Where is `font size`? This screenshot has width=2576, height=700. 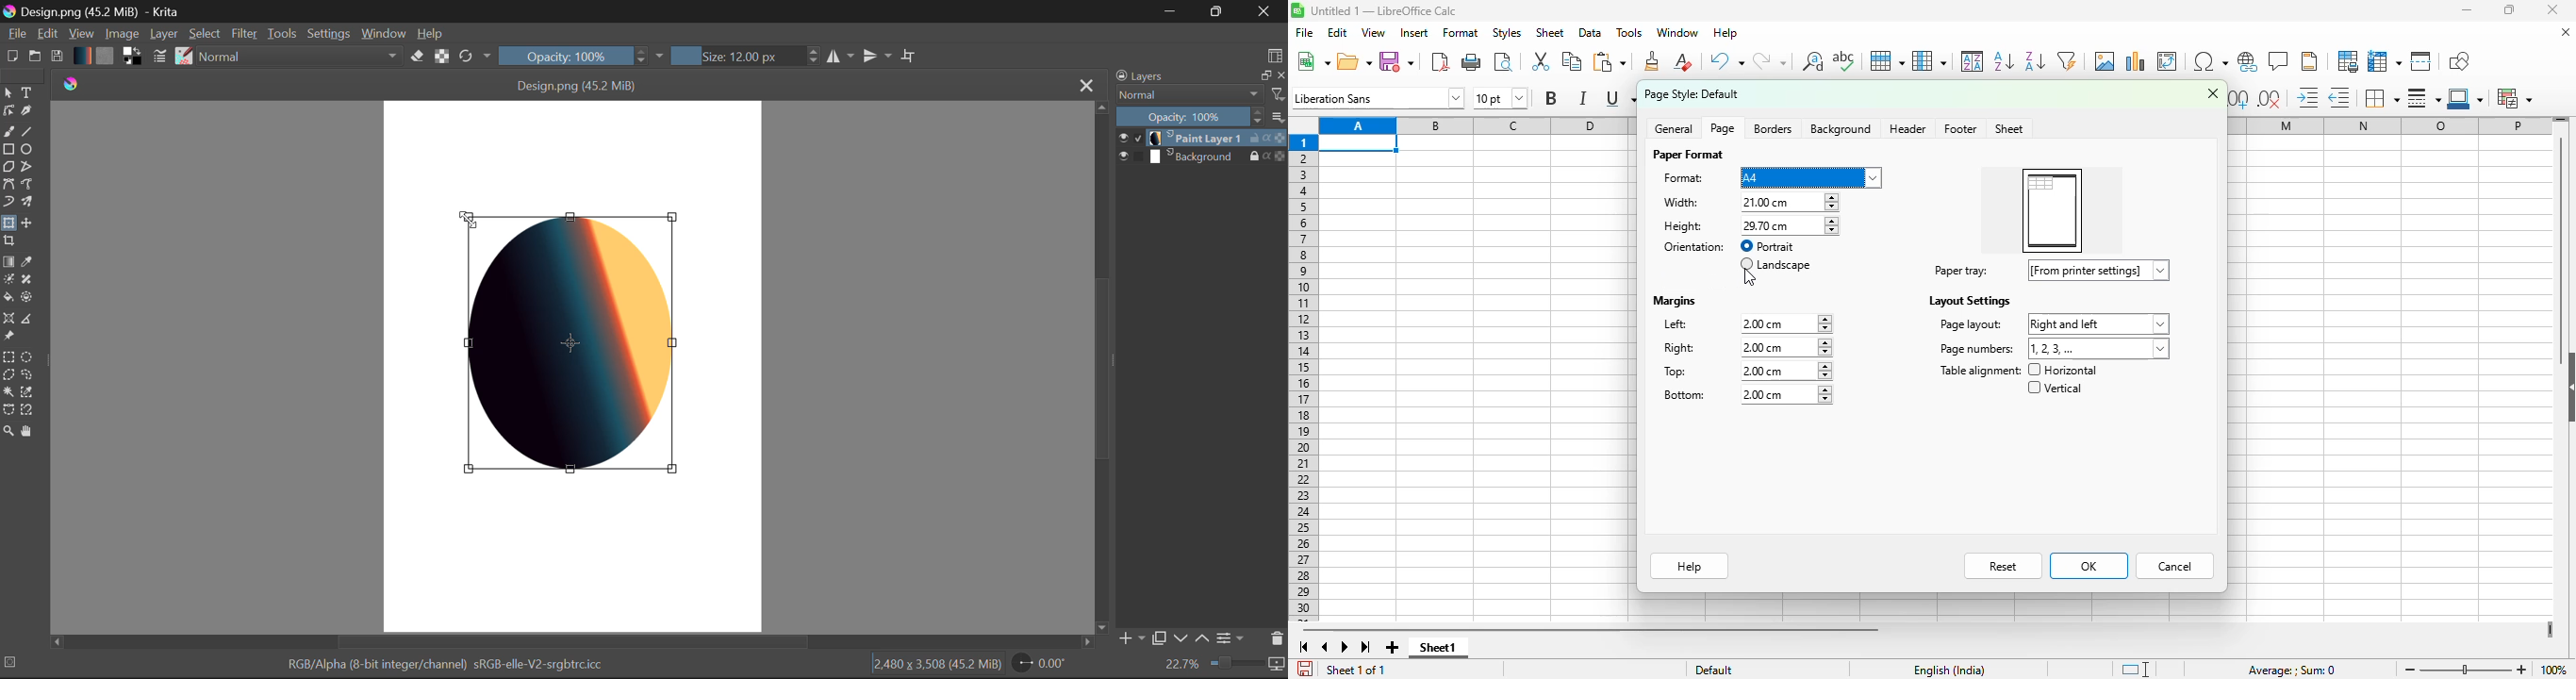
font size is located at coordinates (1501, 97).